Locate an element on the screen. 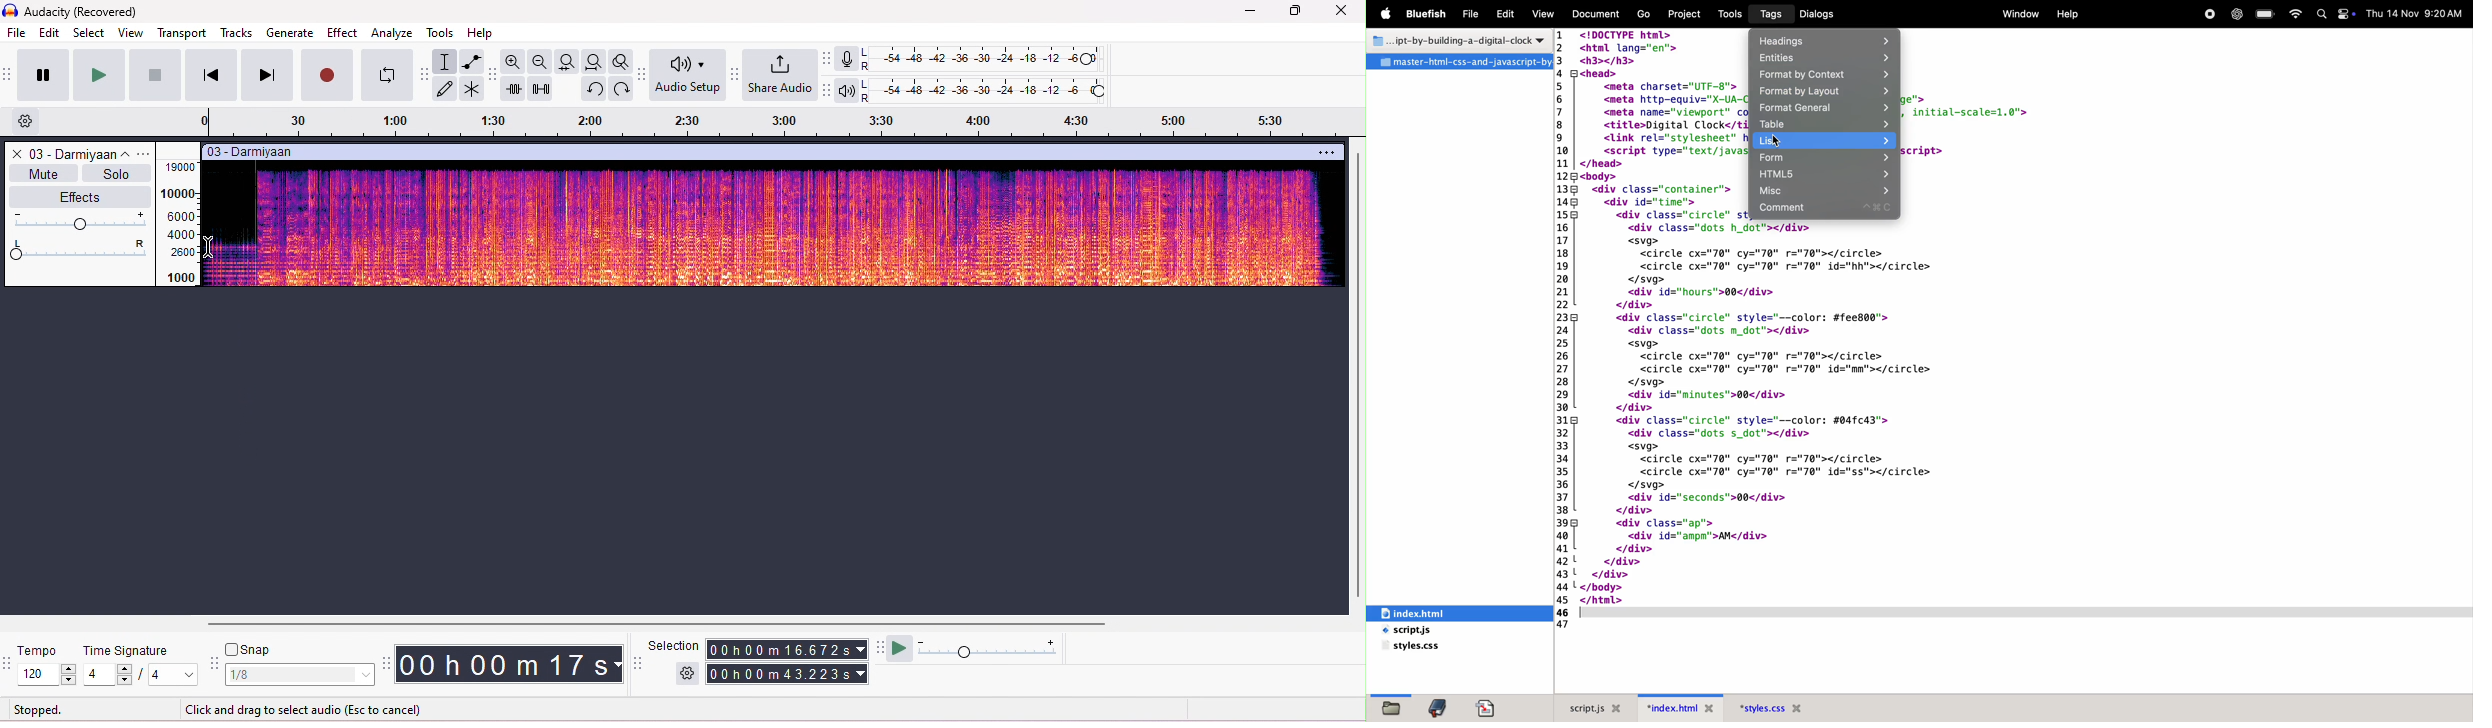  undo is located at coordinates (593, 88).